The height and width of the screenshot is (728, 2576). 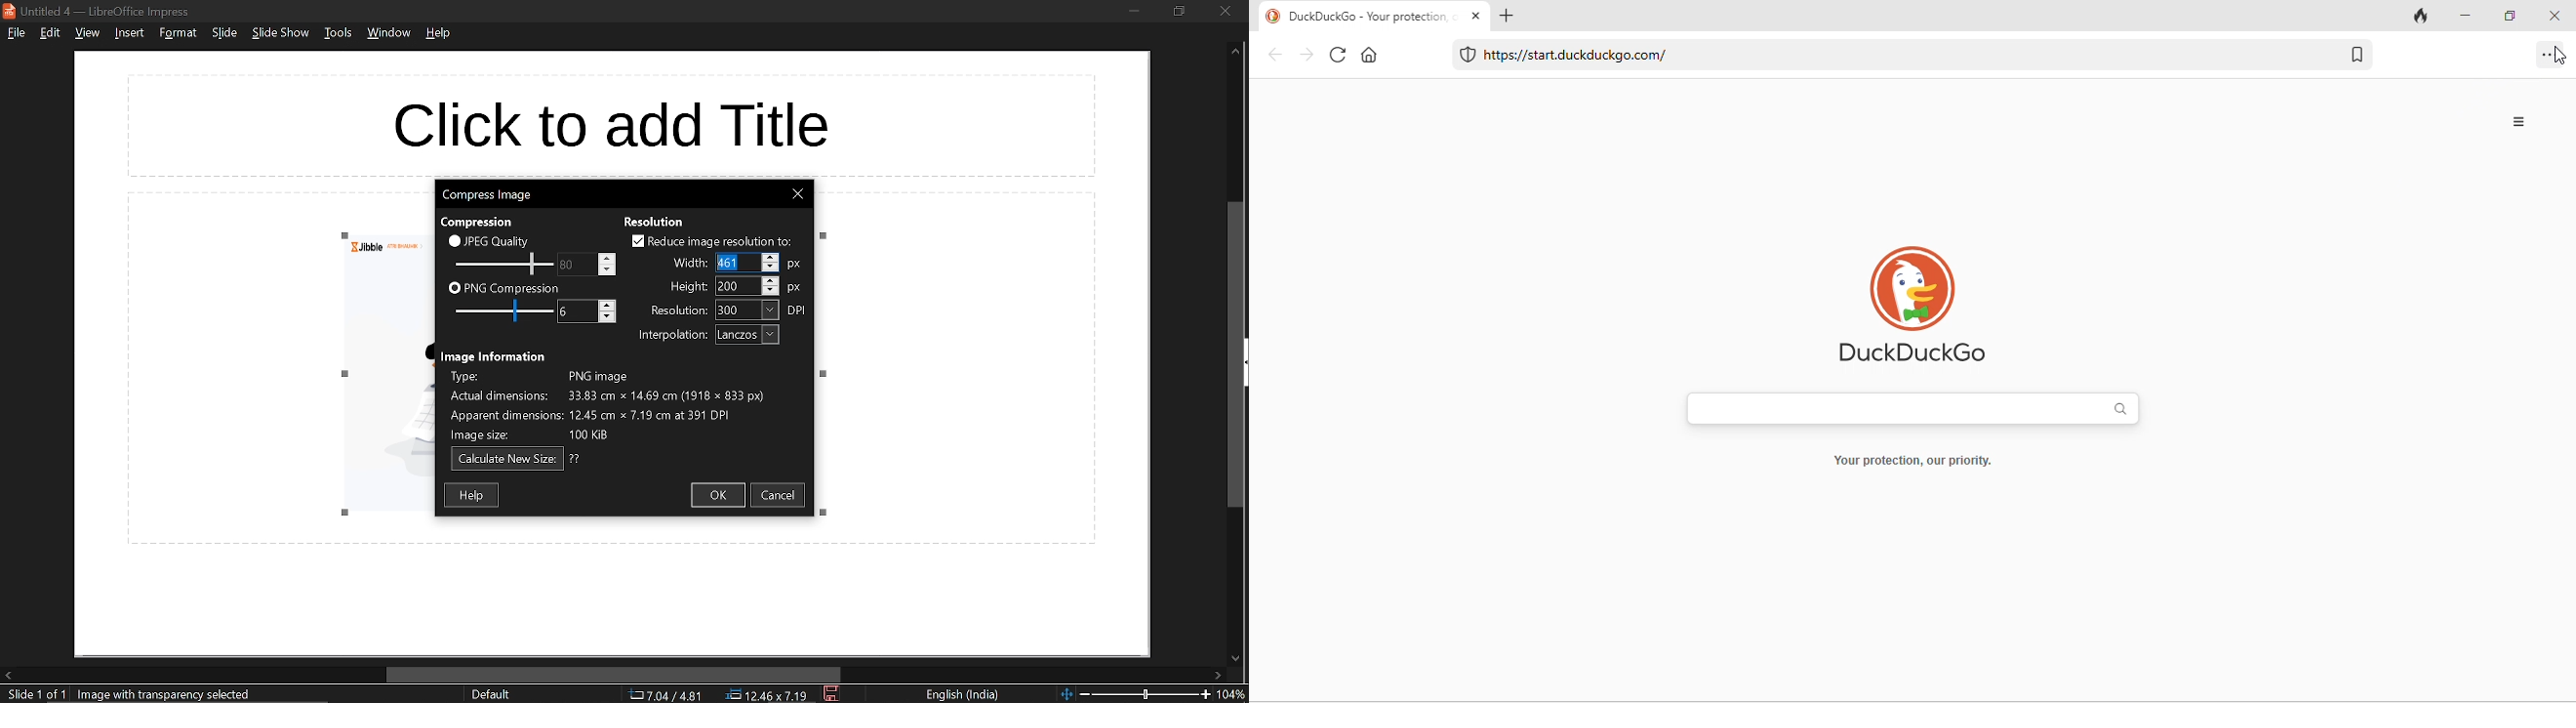 What do you see at coordinates (178, 33) in the screenshot?
I see `format` at bounding box center [178, 33].